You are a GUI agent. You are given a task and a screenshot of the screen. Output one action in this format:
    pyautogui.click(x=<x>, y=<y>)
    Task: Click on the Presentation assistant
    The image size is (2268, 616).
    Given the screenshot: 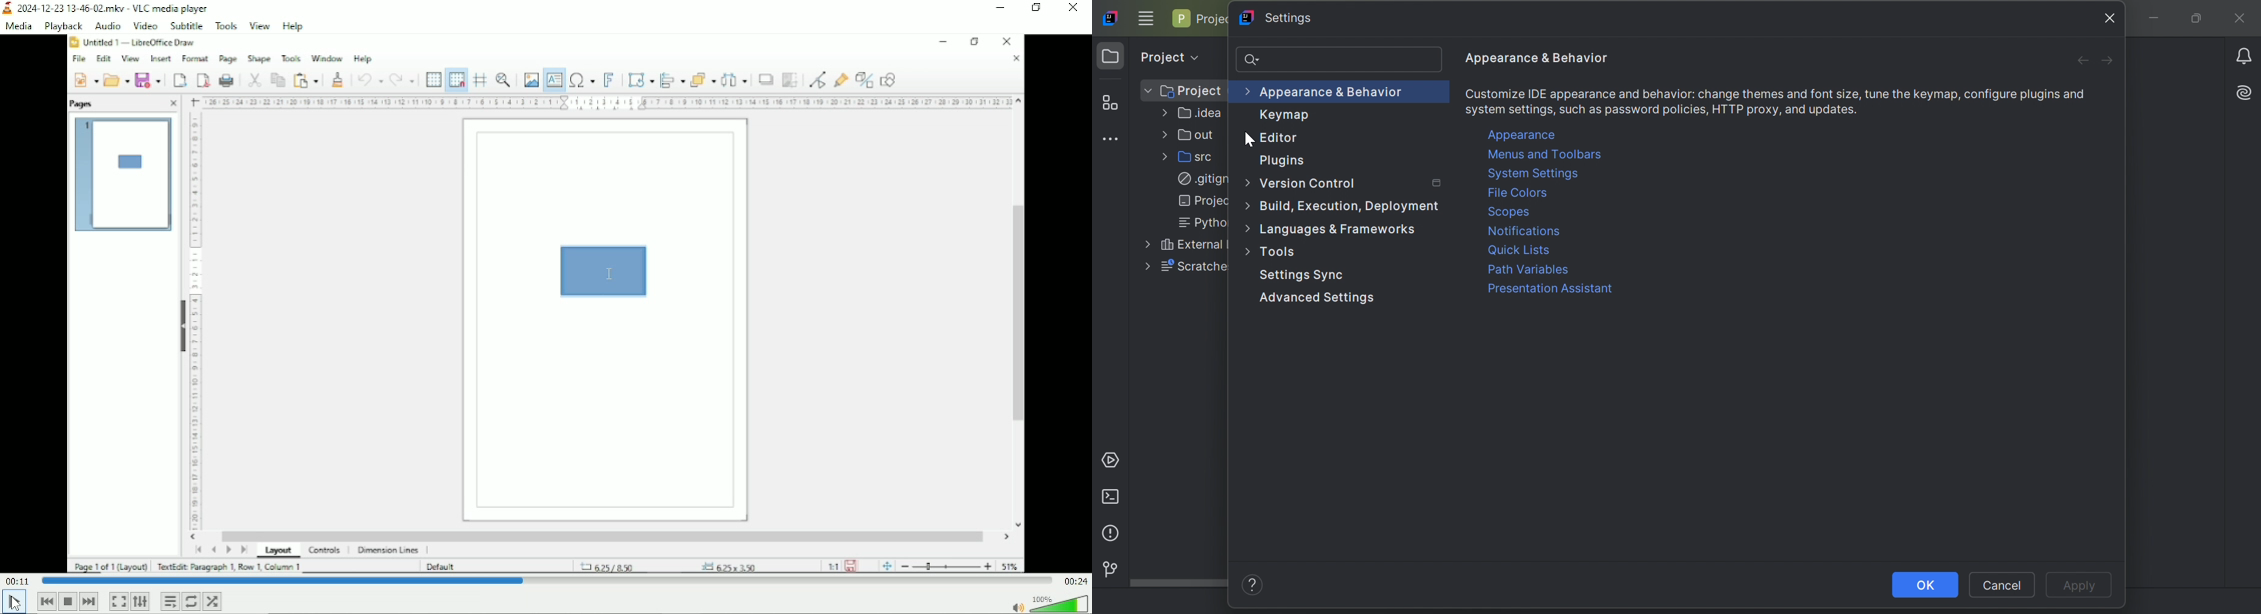 What is the action you would take?
    pyautogui.click(x=1549, y=291)
    